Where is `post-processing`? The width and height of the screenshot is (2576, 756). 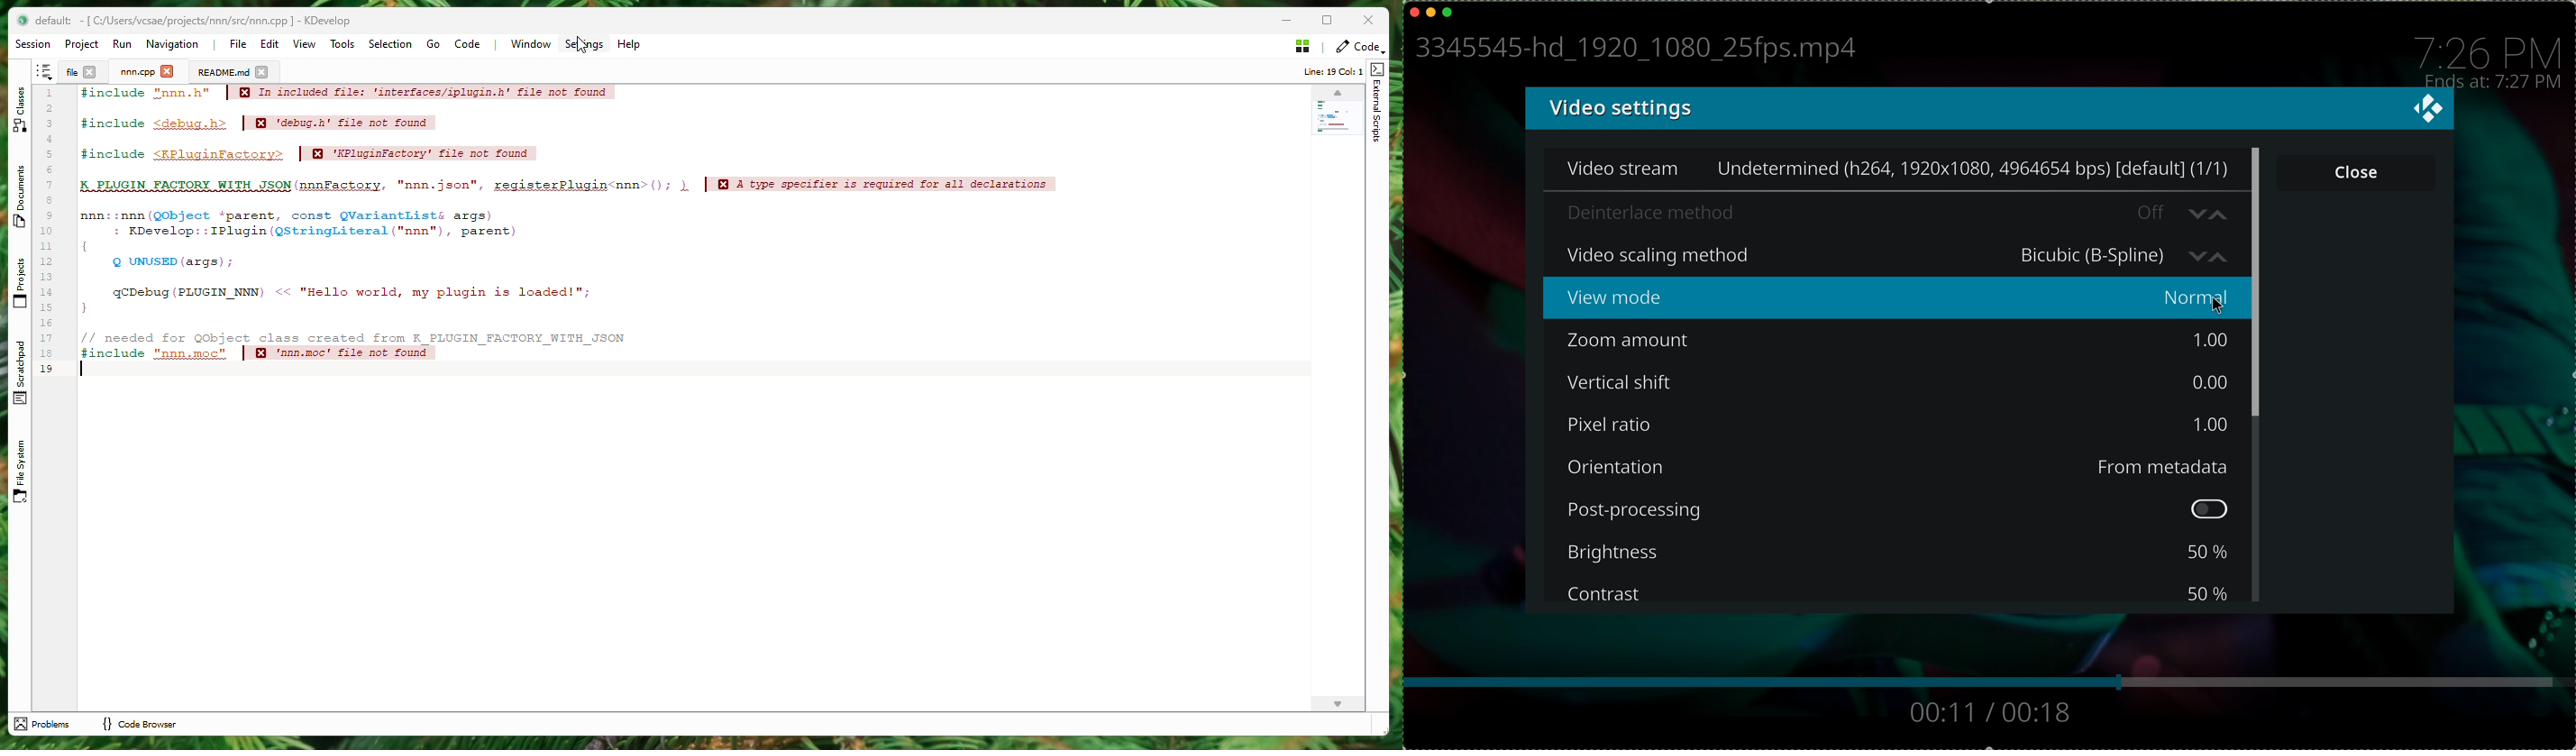 post-processing is located at coordinates (1904, 510).